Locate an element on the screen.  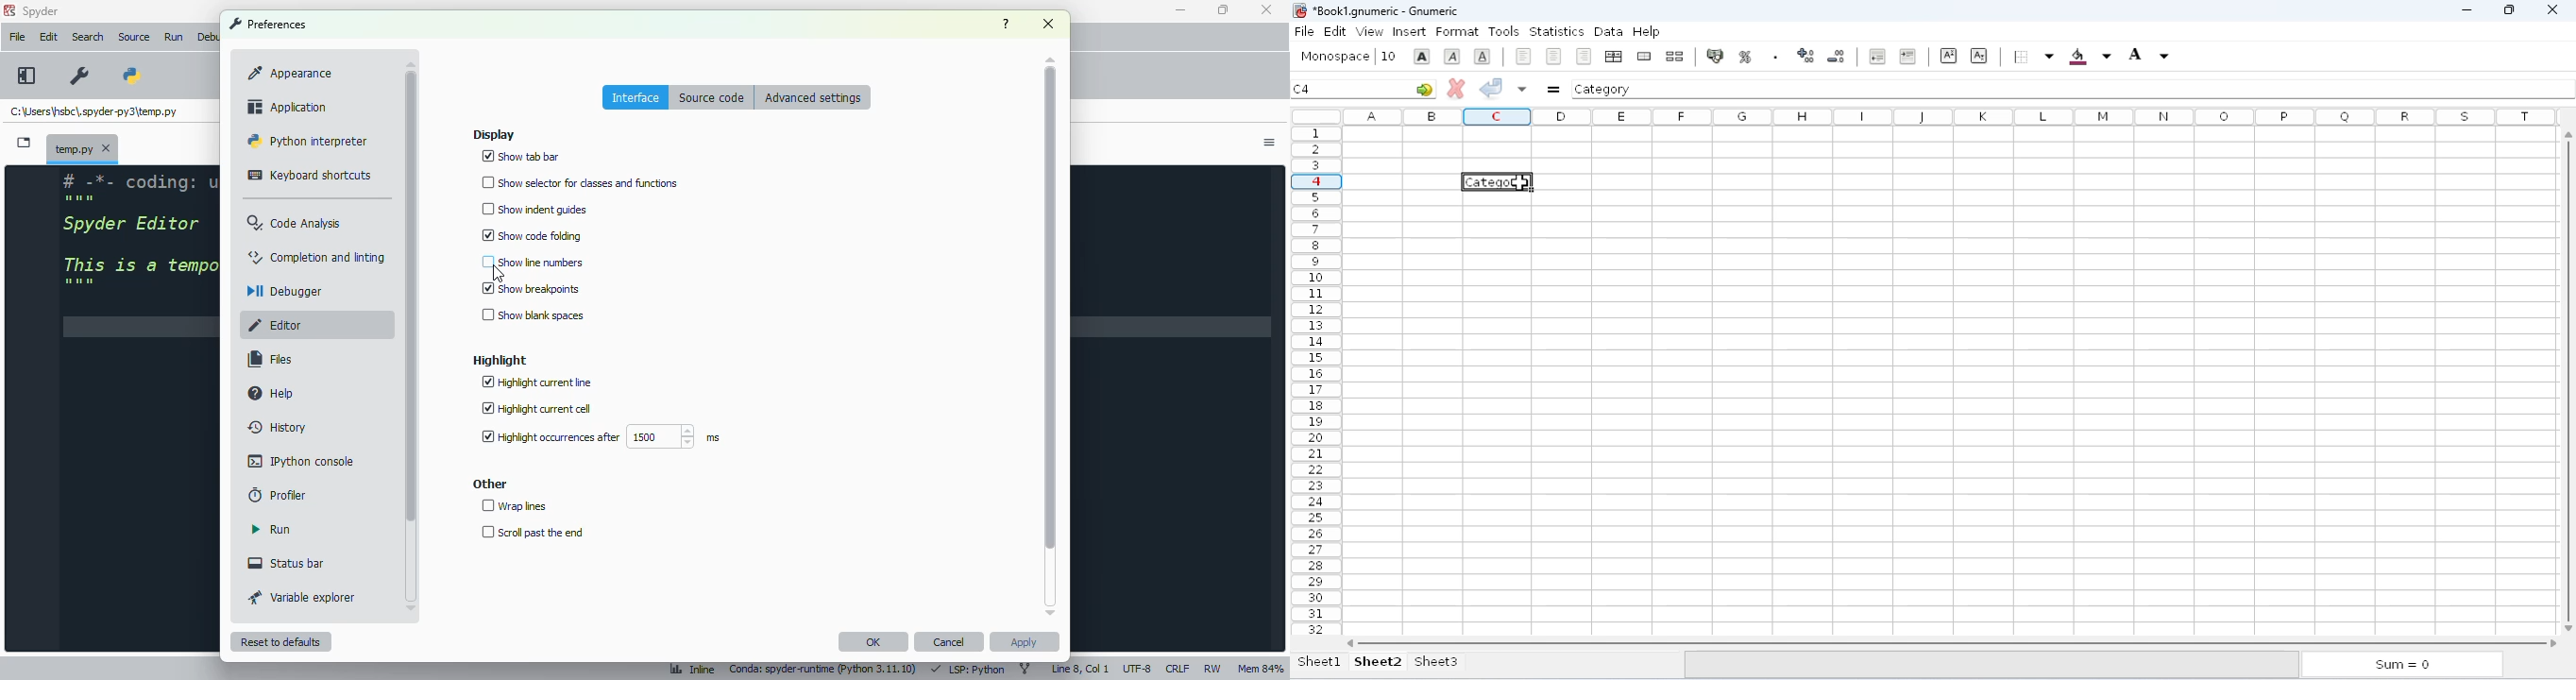
UTF-8 is located at coordinates (1138, 669).